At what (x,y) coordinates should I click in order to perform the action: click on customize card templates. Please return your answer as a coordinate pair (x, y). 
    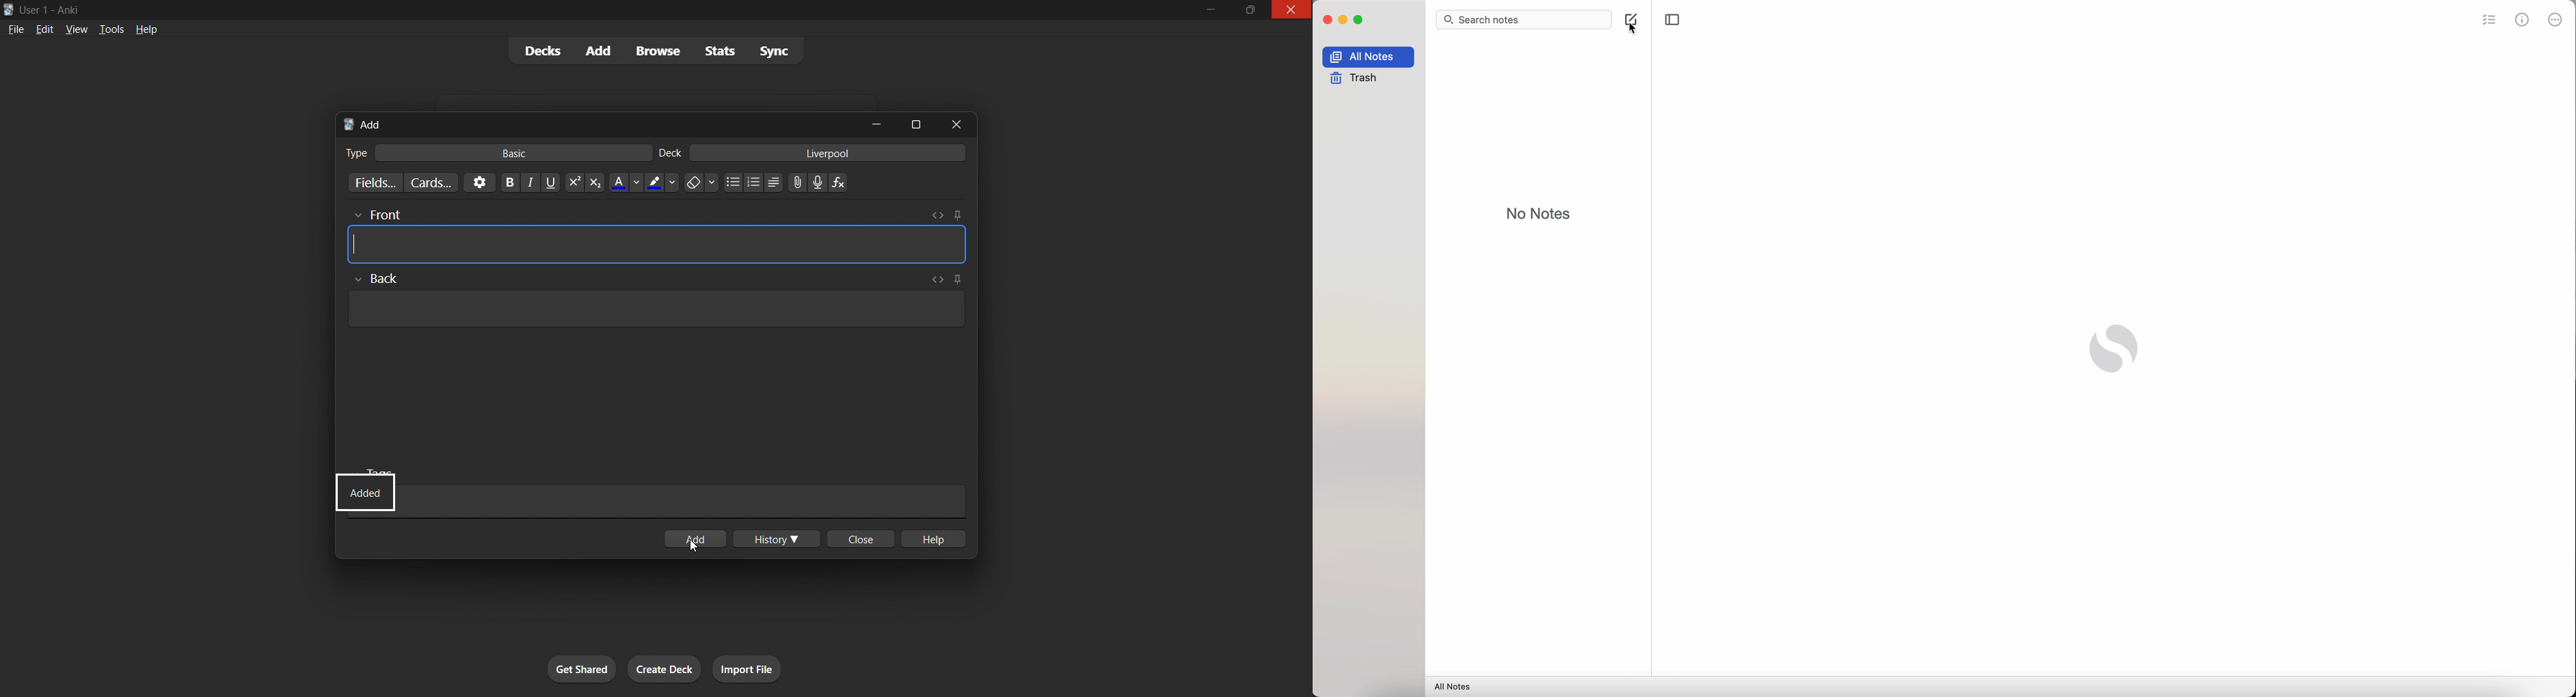
    Looking at the image, I should click on (431, 184).